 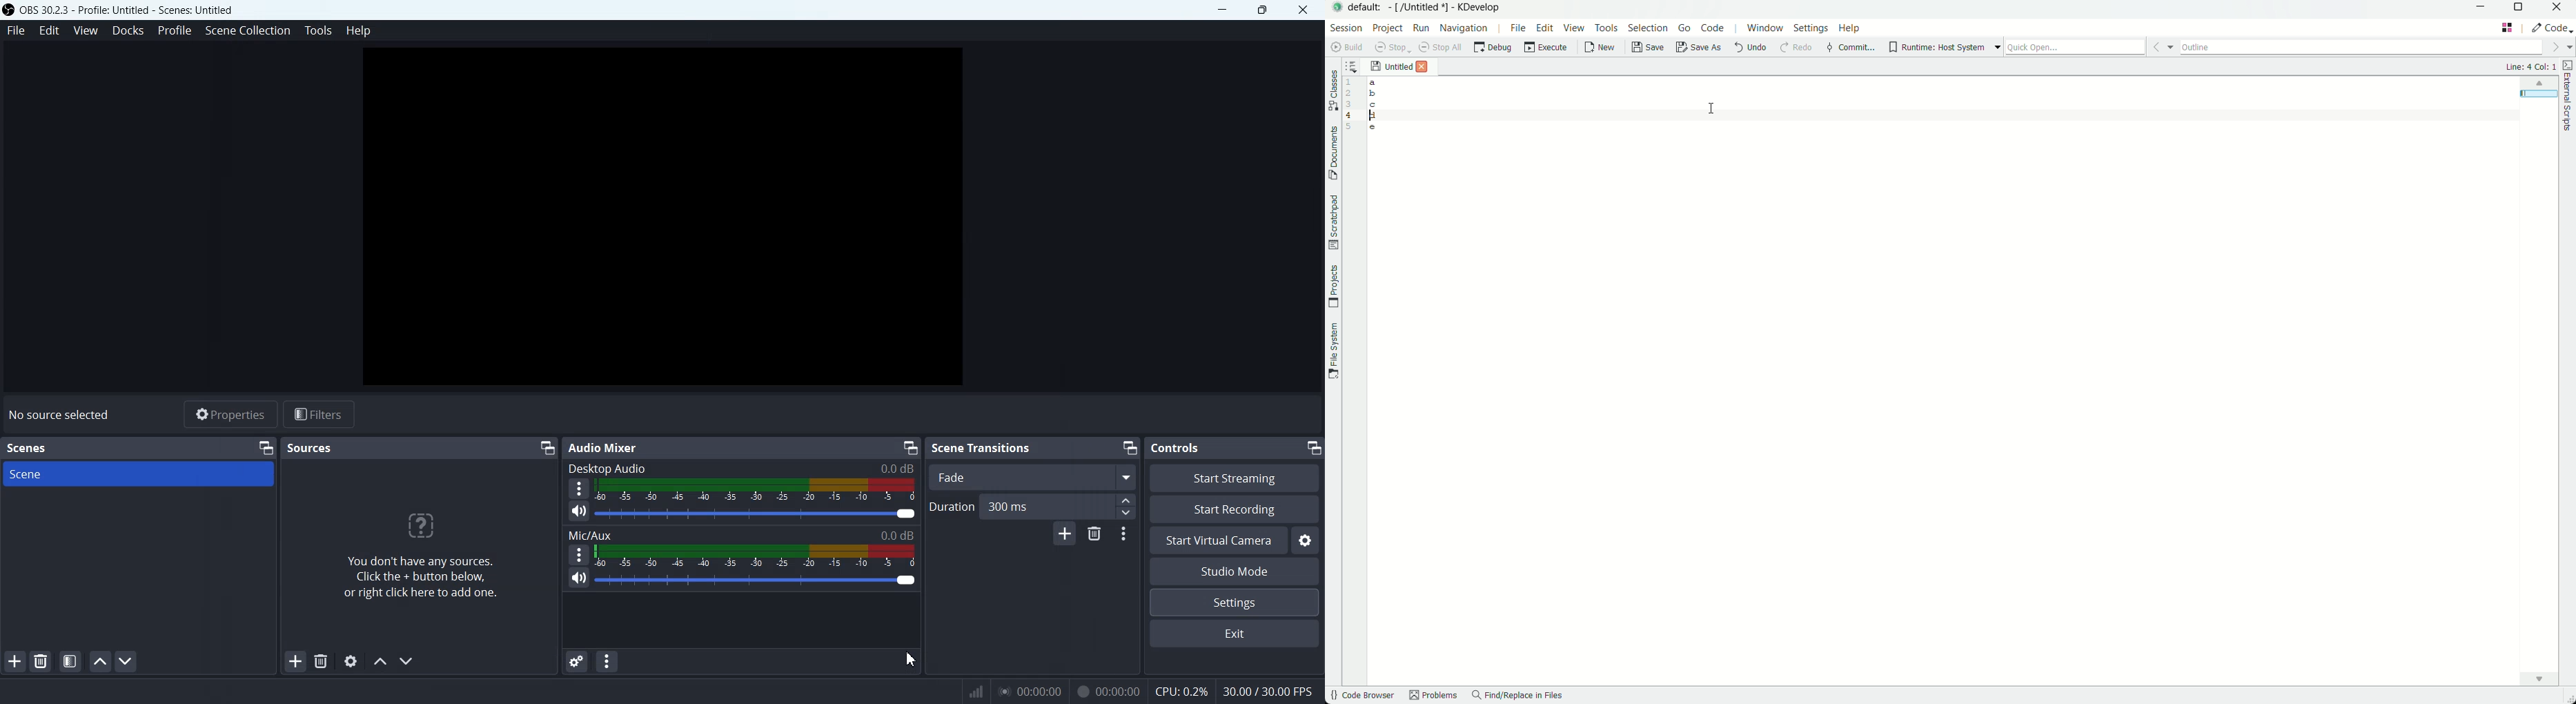 I want to click on Audio Mixer, so click(x=604, y=449).